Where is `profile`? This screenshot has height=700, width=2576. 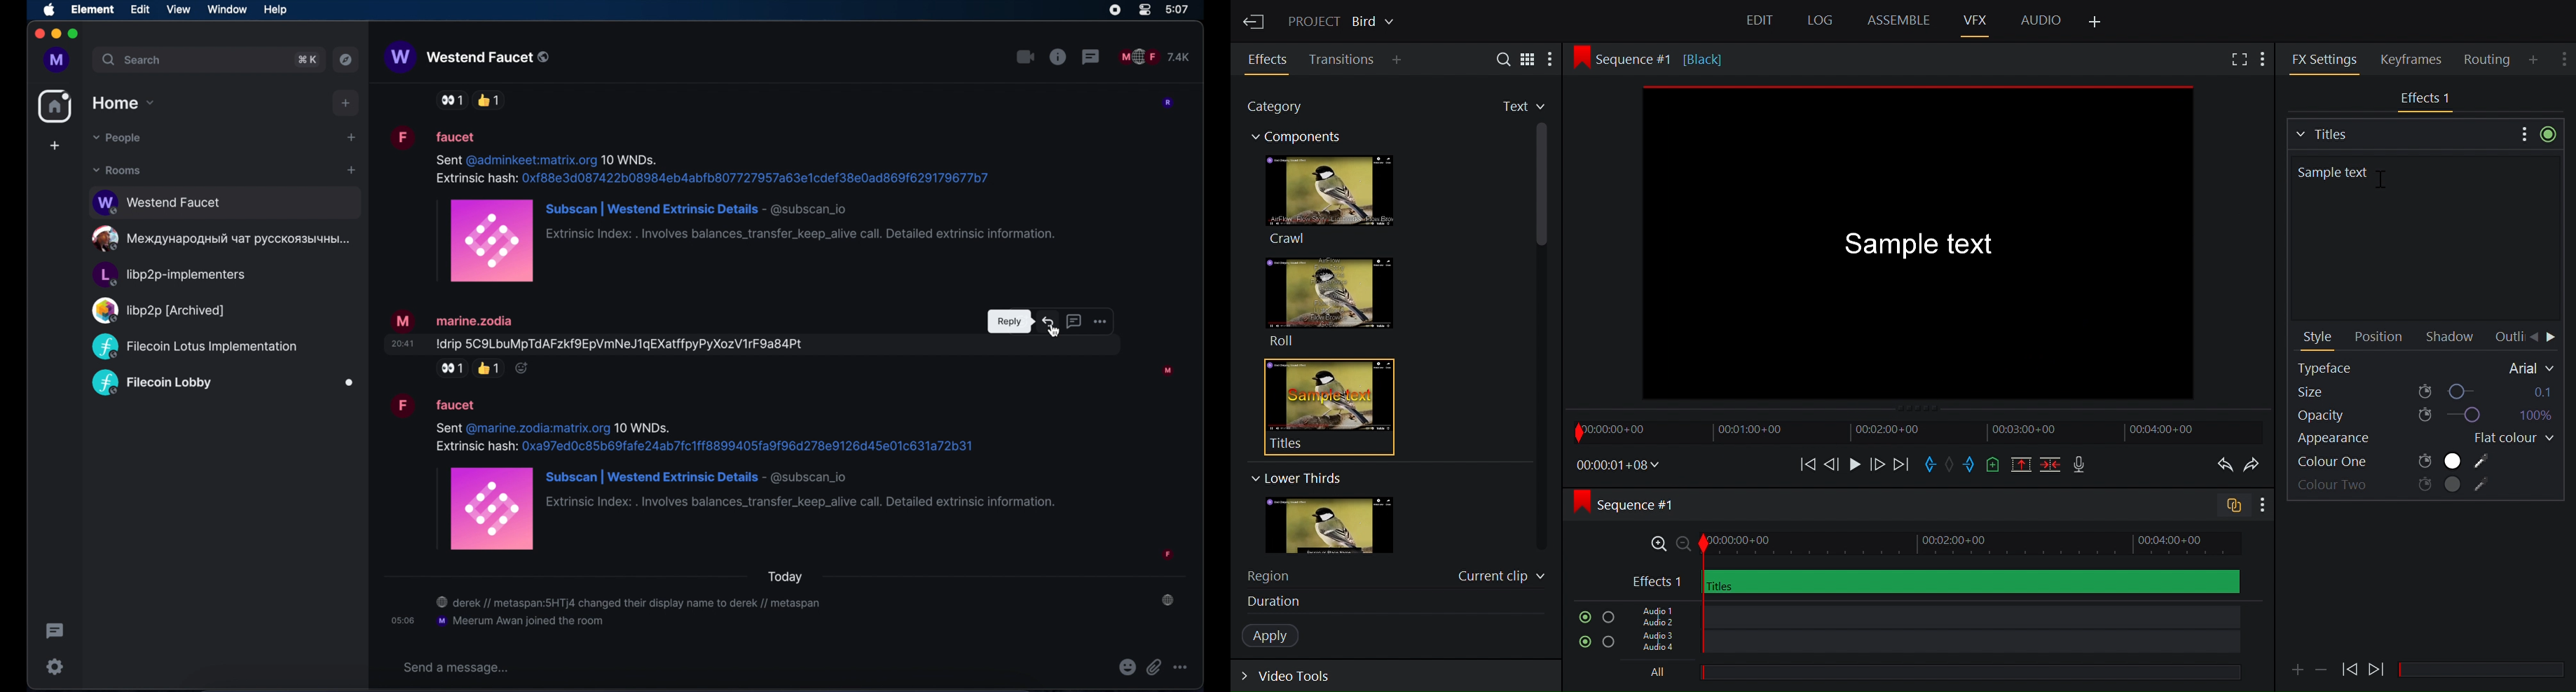
profile is located at coordinates (56, 60).